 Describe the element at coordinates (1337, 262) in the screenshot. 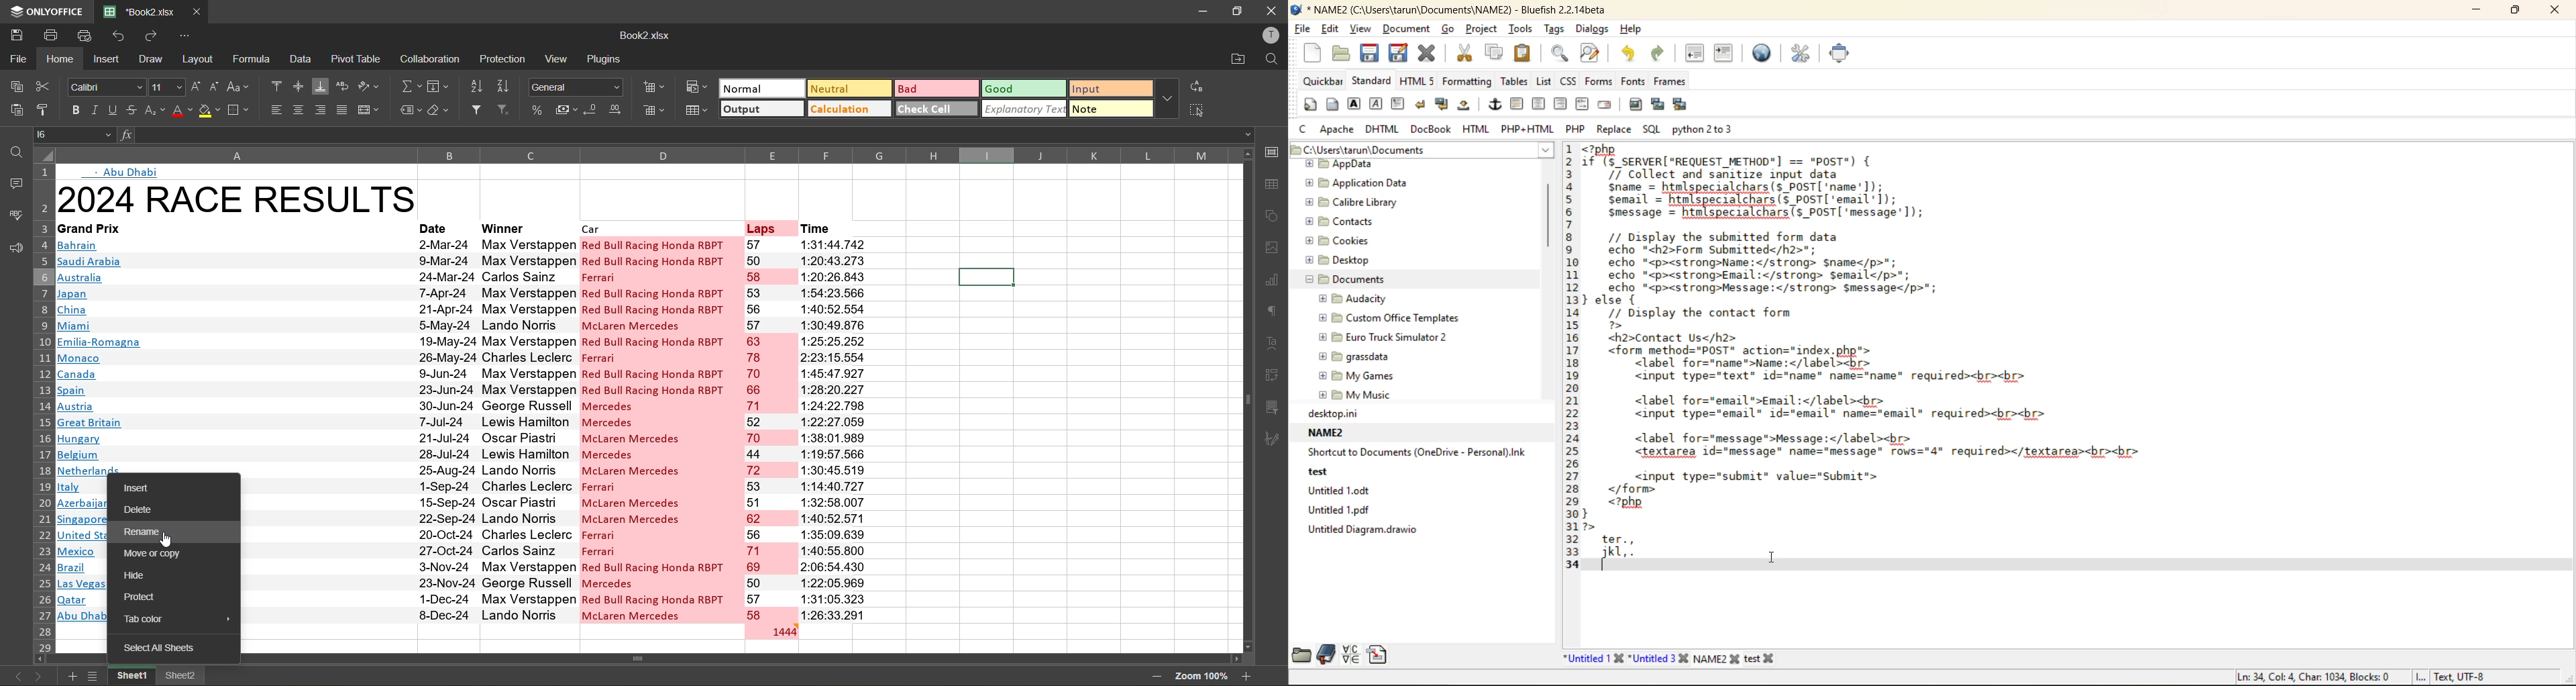

I see `Desktop` at that location.